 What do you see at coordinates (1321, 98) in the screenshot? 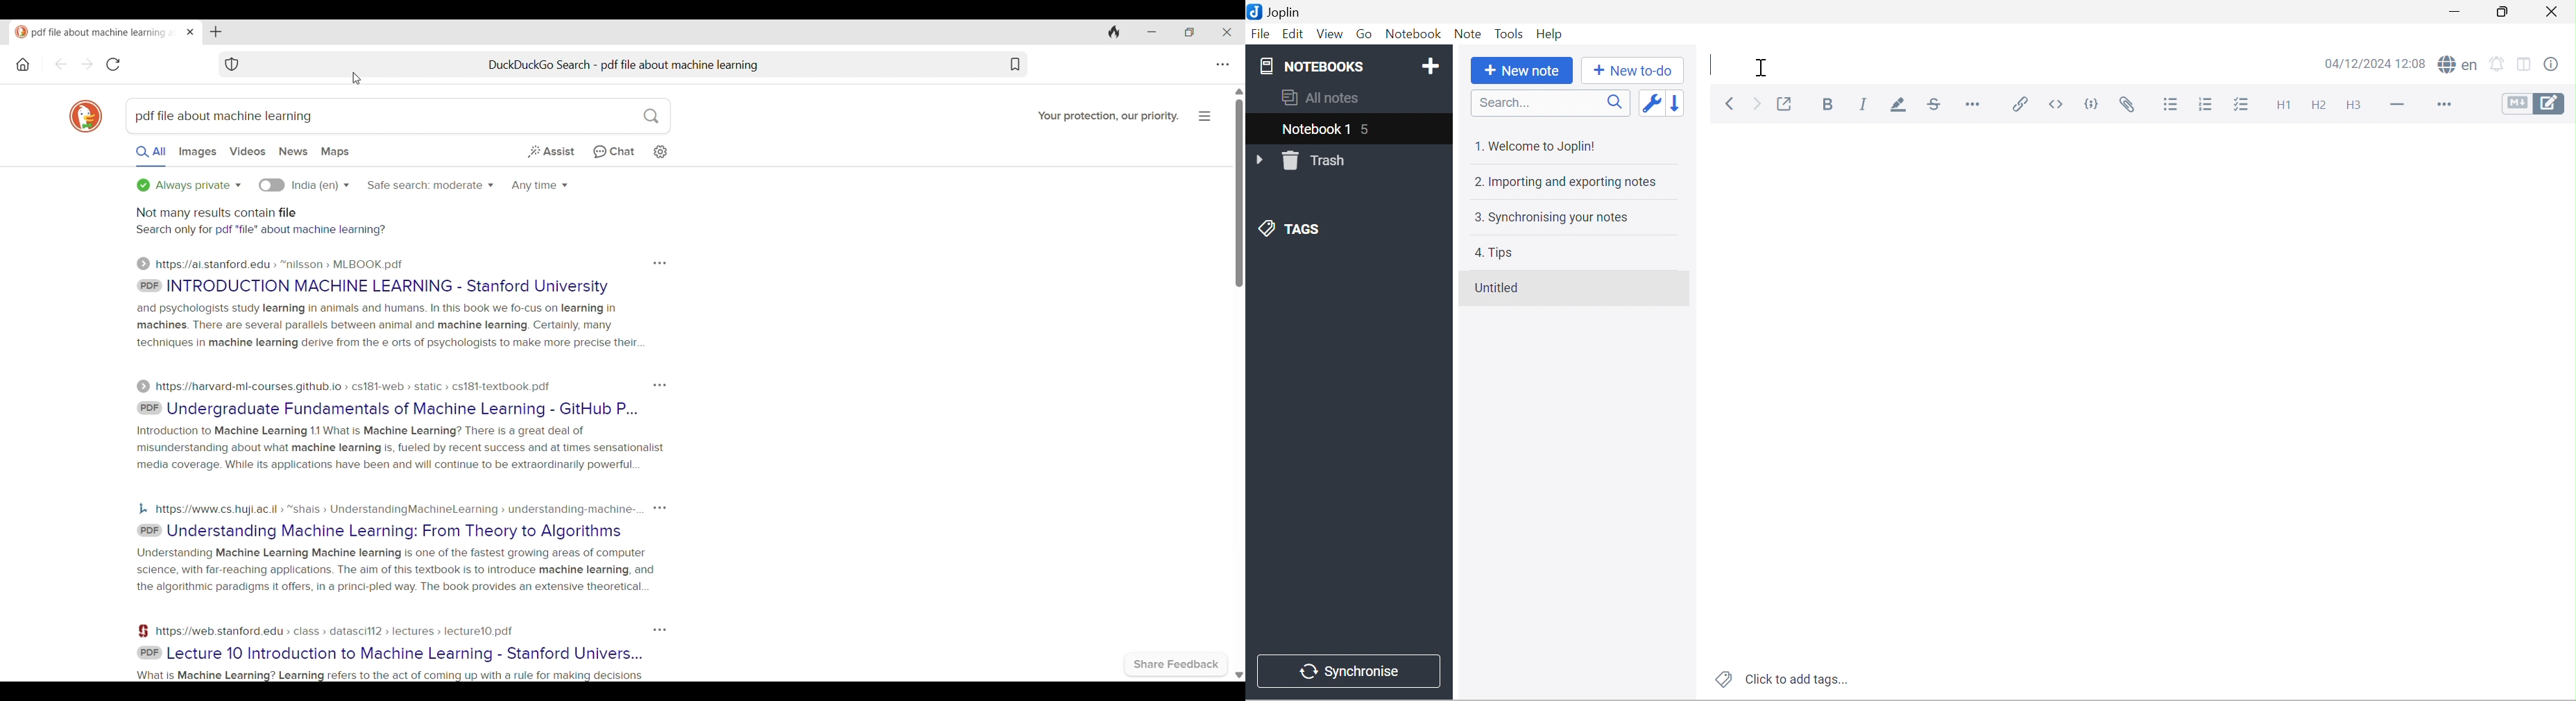
I see `All notes` at bounding box center [1321, 98].